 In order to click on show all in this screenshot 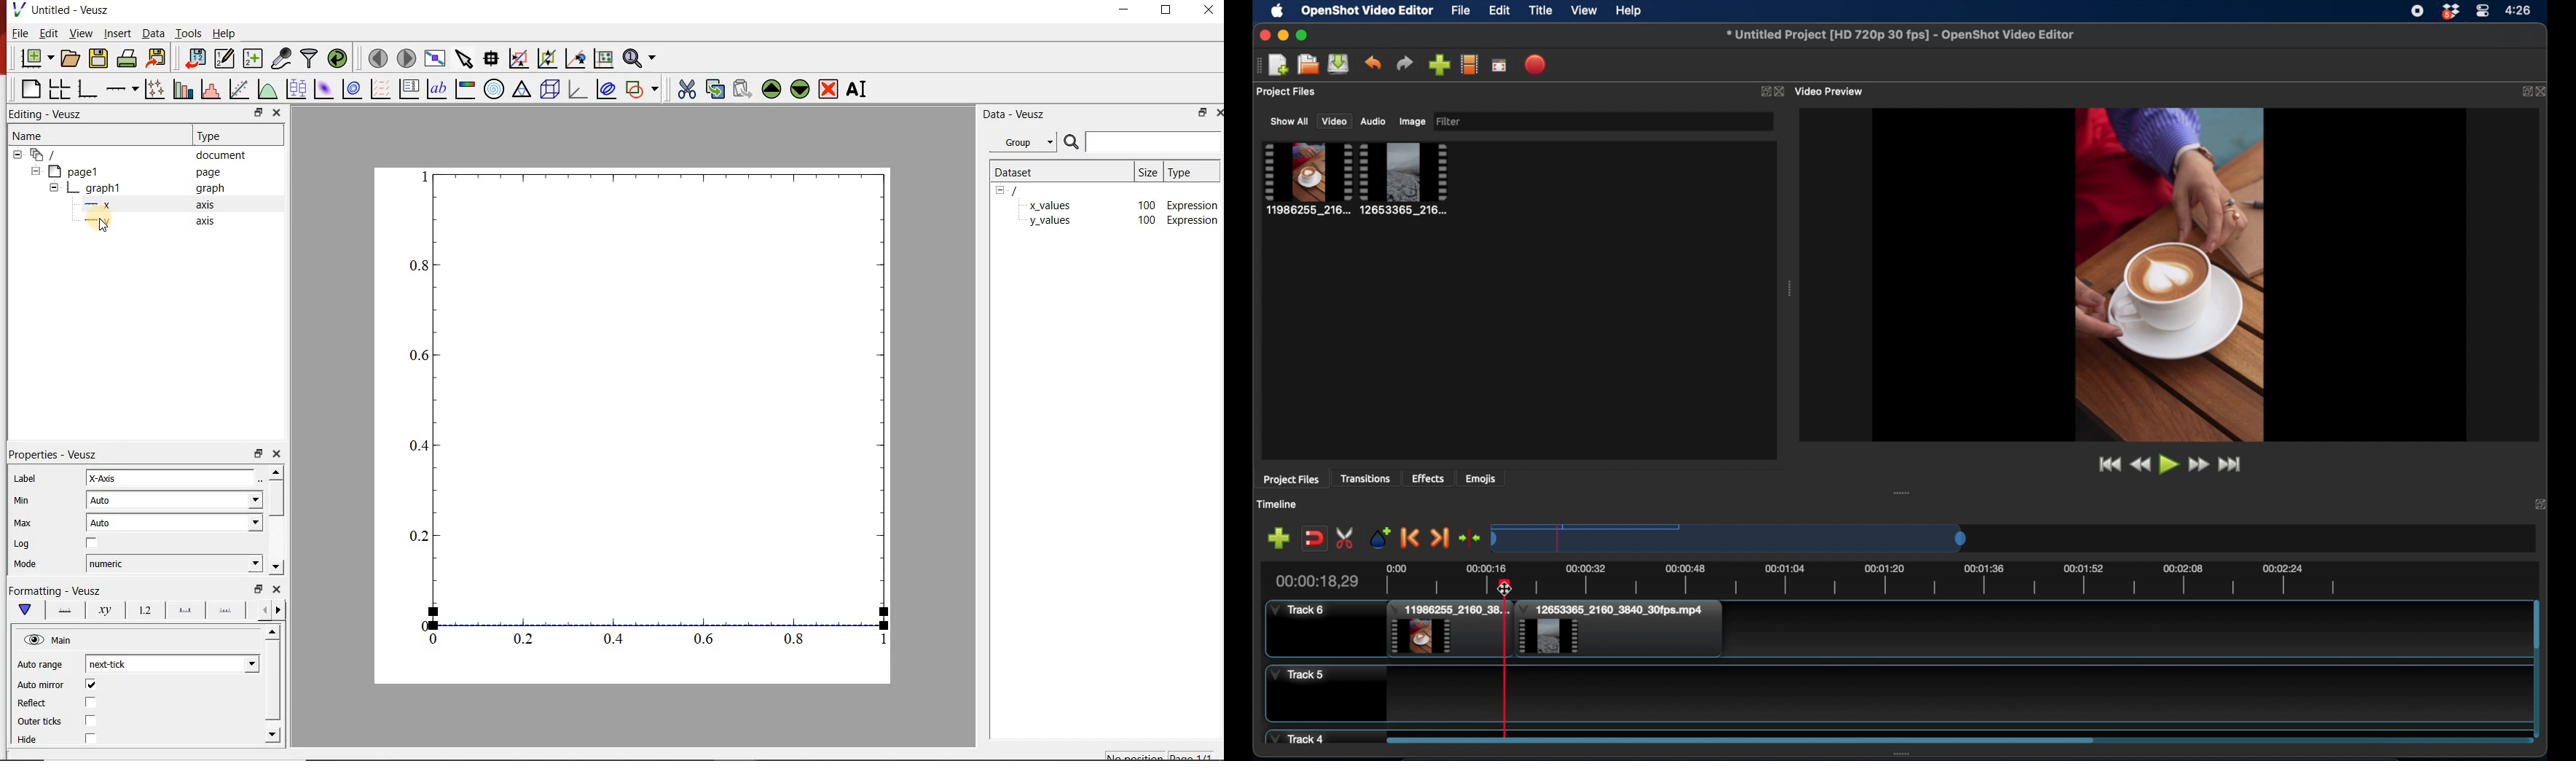, I will do `click(1289, 121)`.